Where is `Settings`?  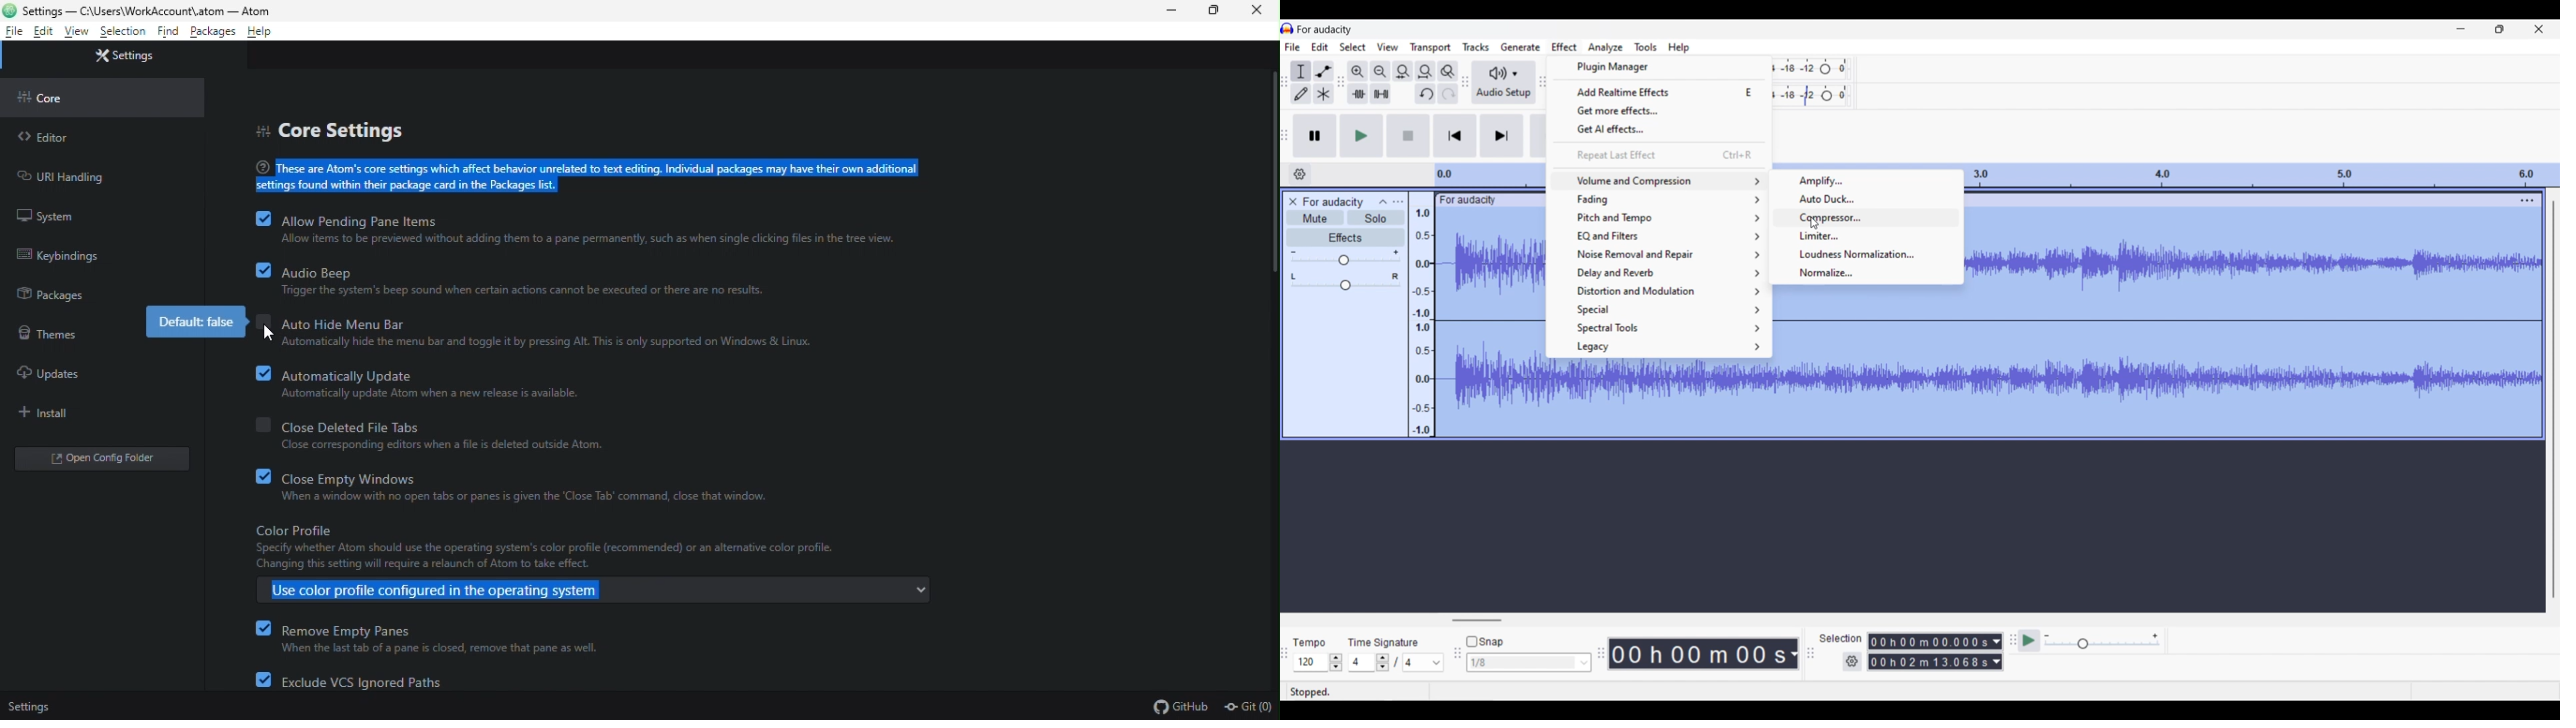 Settings is located at coordinates (1852, 661).